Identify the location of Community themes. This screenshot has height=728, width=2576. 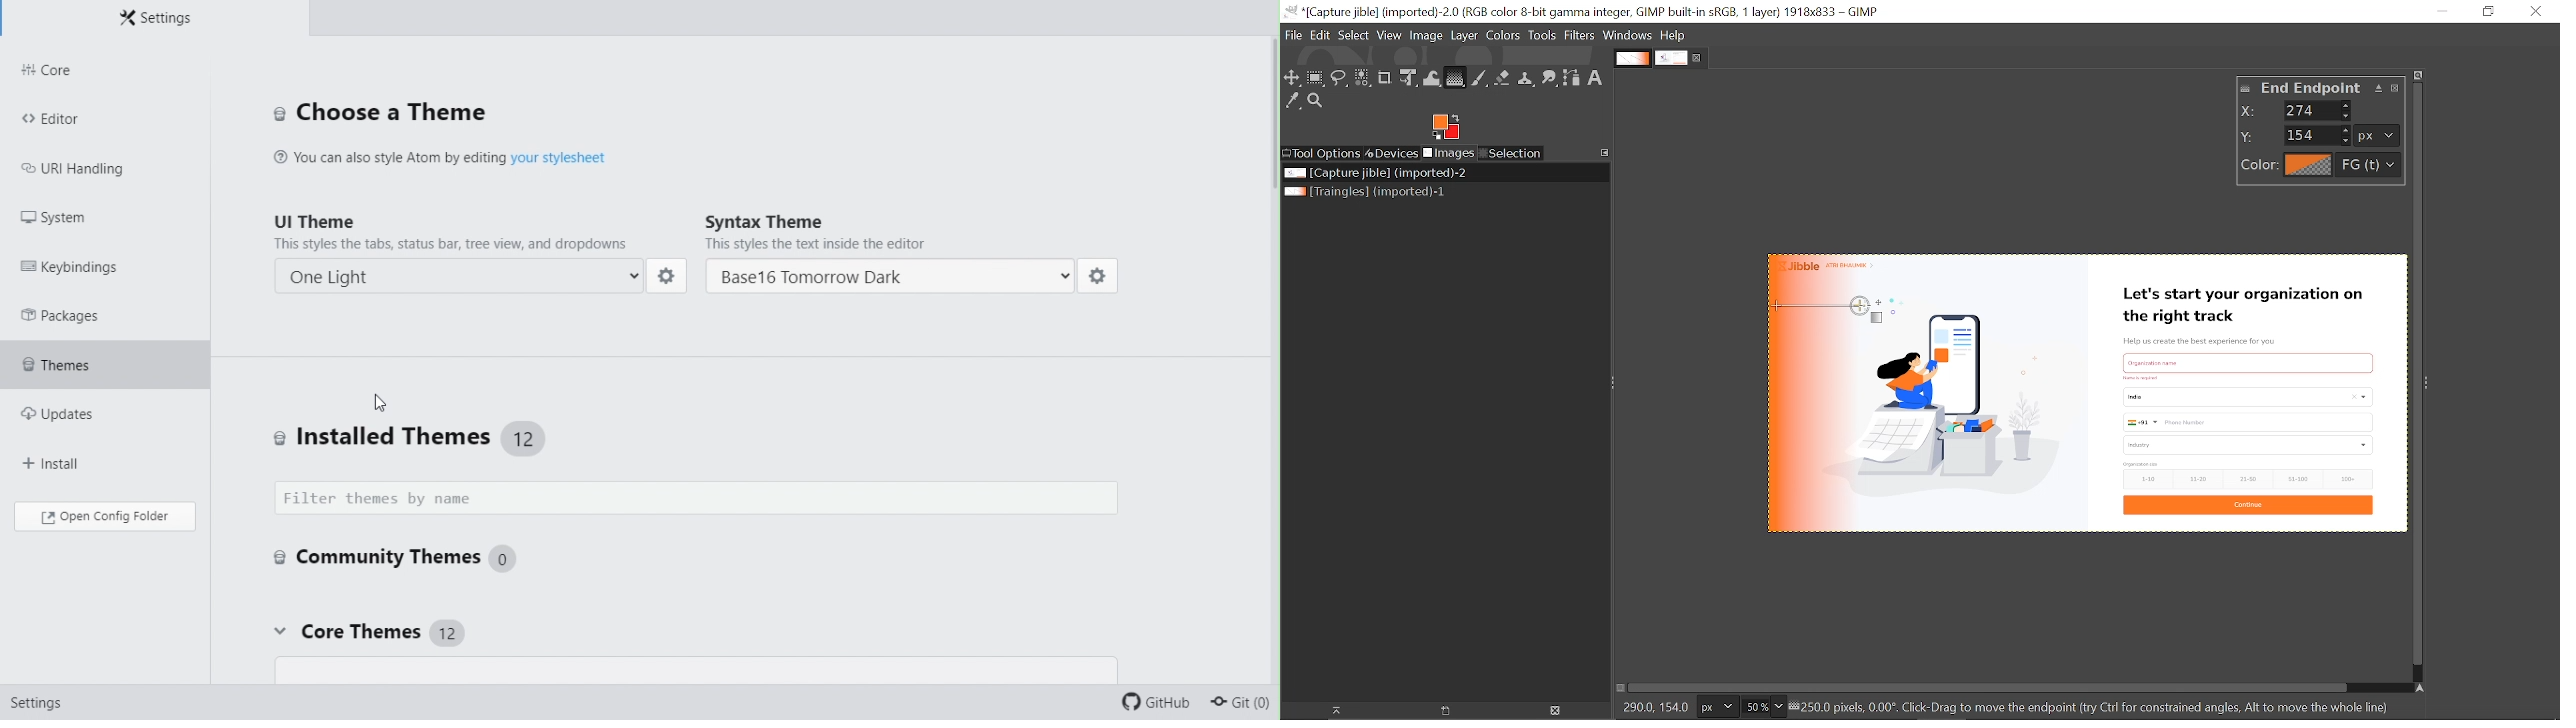
(399, 559).